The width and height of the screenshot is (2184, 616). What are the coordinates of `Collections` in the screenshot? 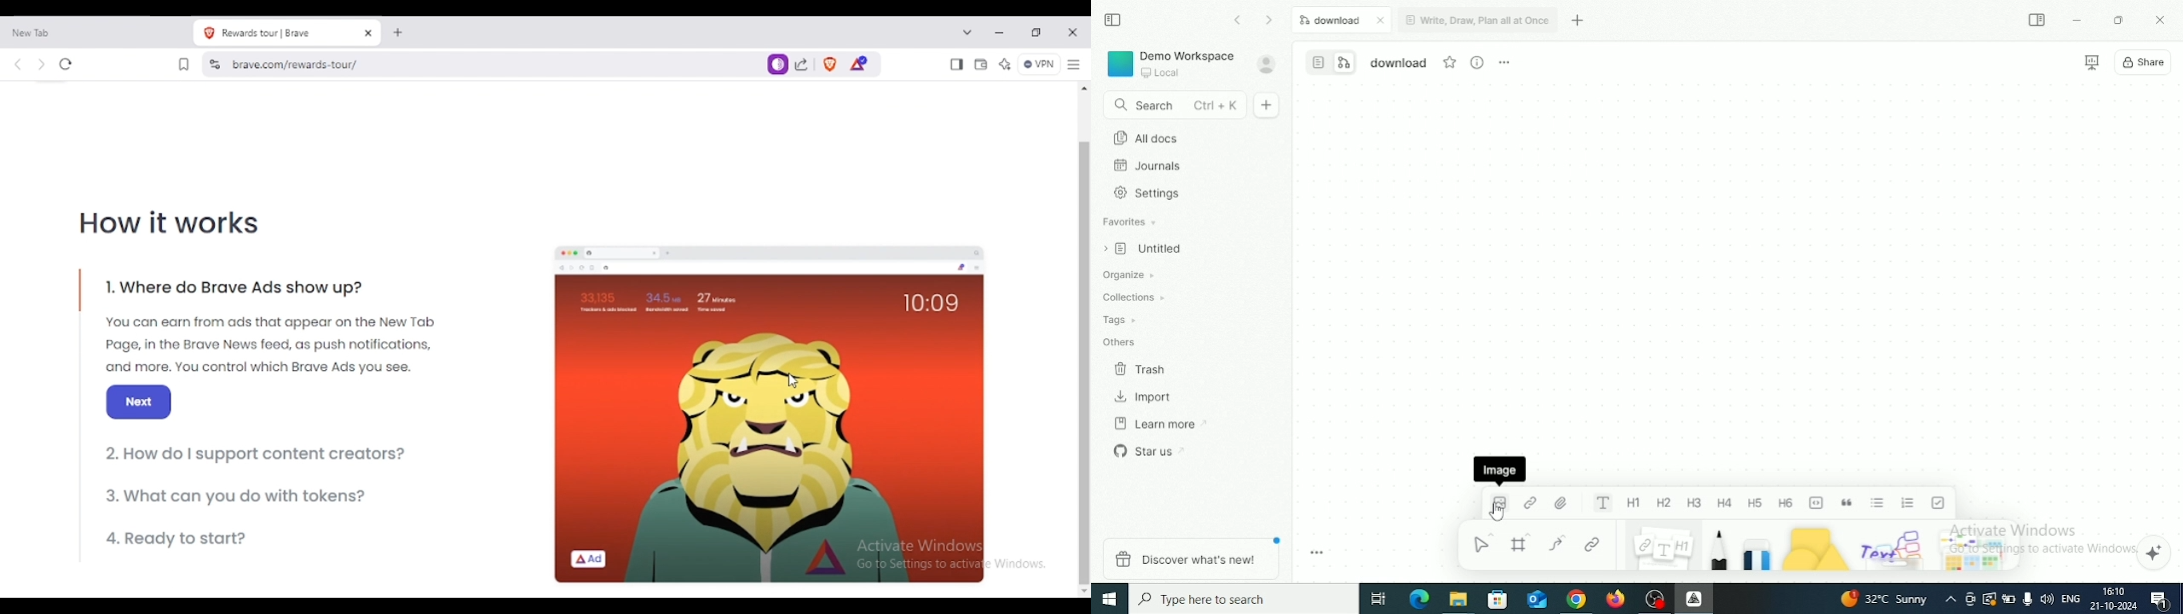 It's located at (1135, 297).